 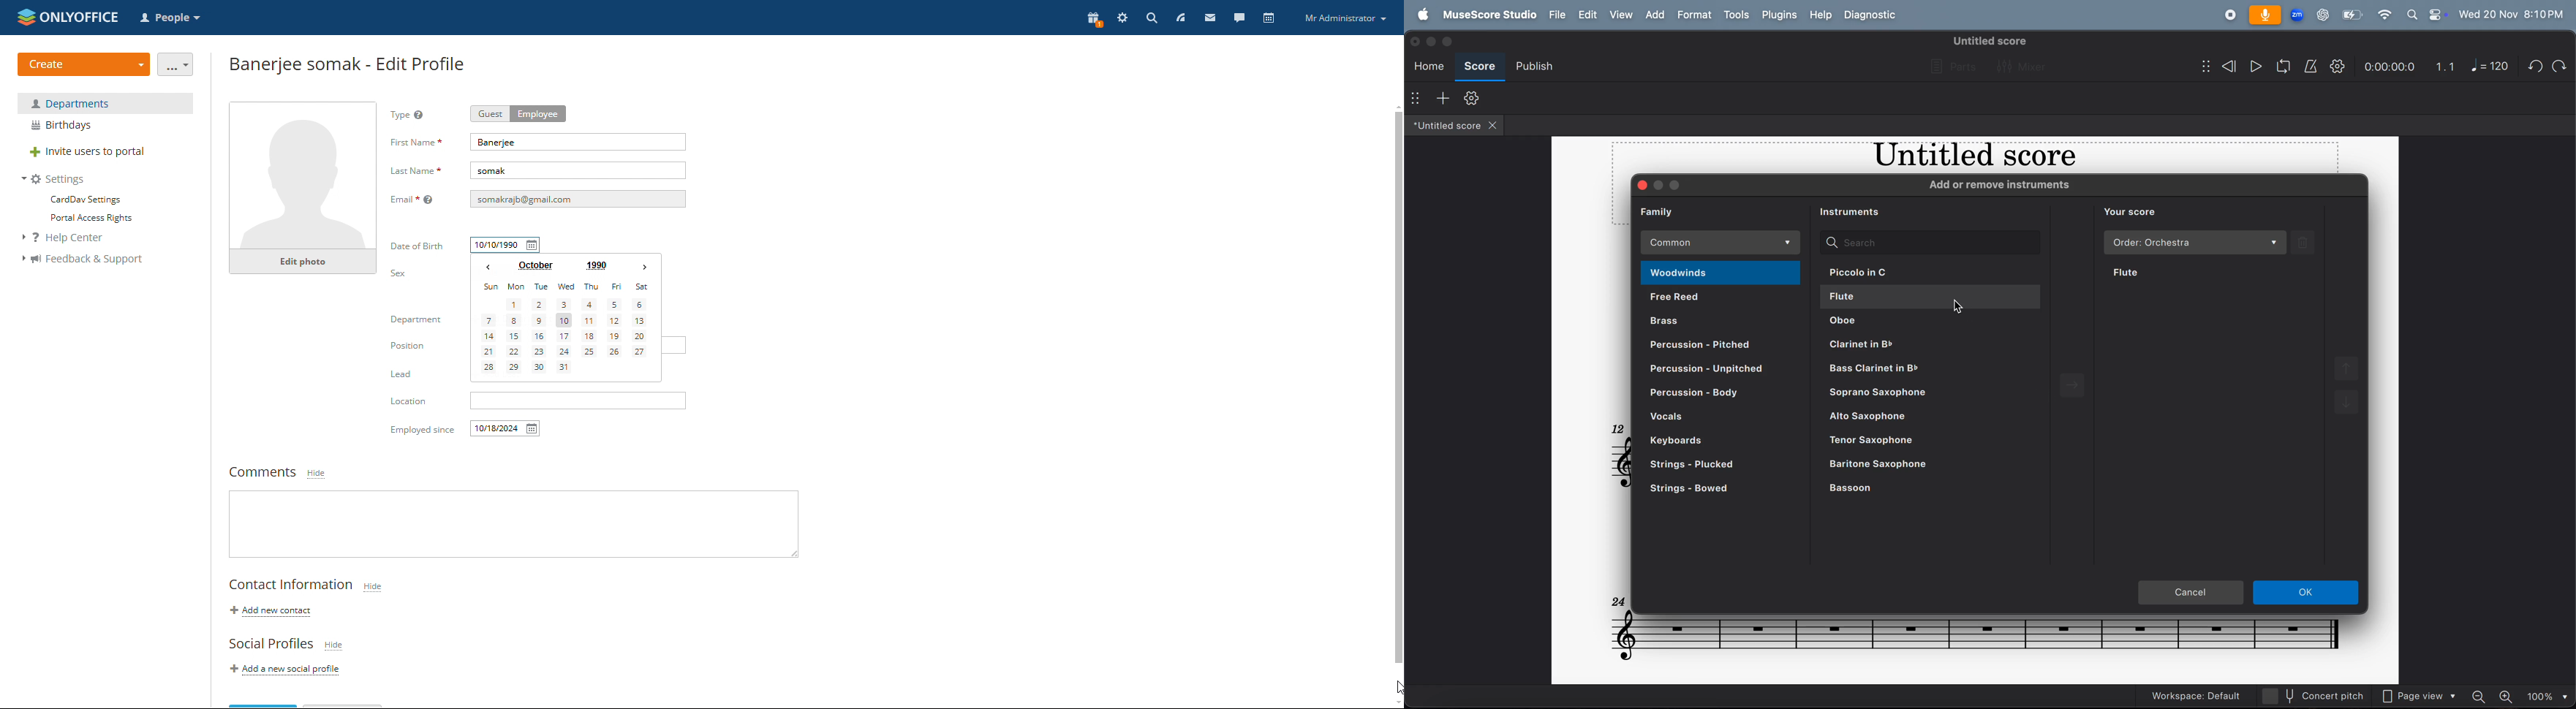 I want to click on alto saxophone, so click(x=1928, y=417).